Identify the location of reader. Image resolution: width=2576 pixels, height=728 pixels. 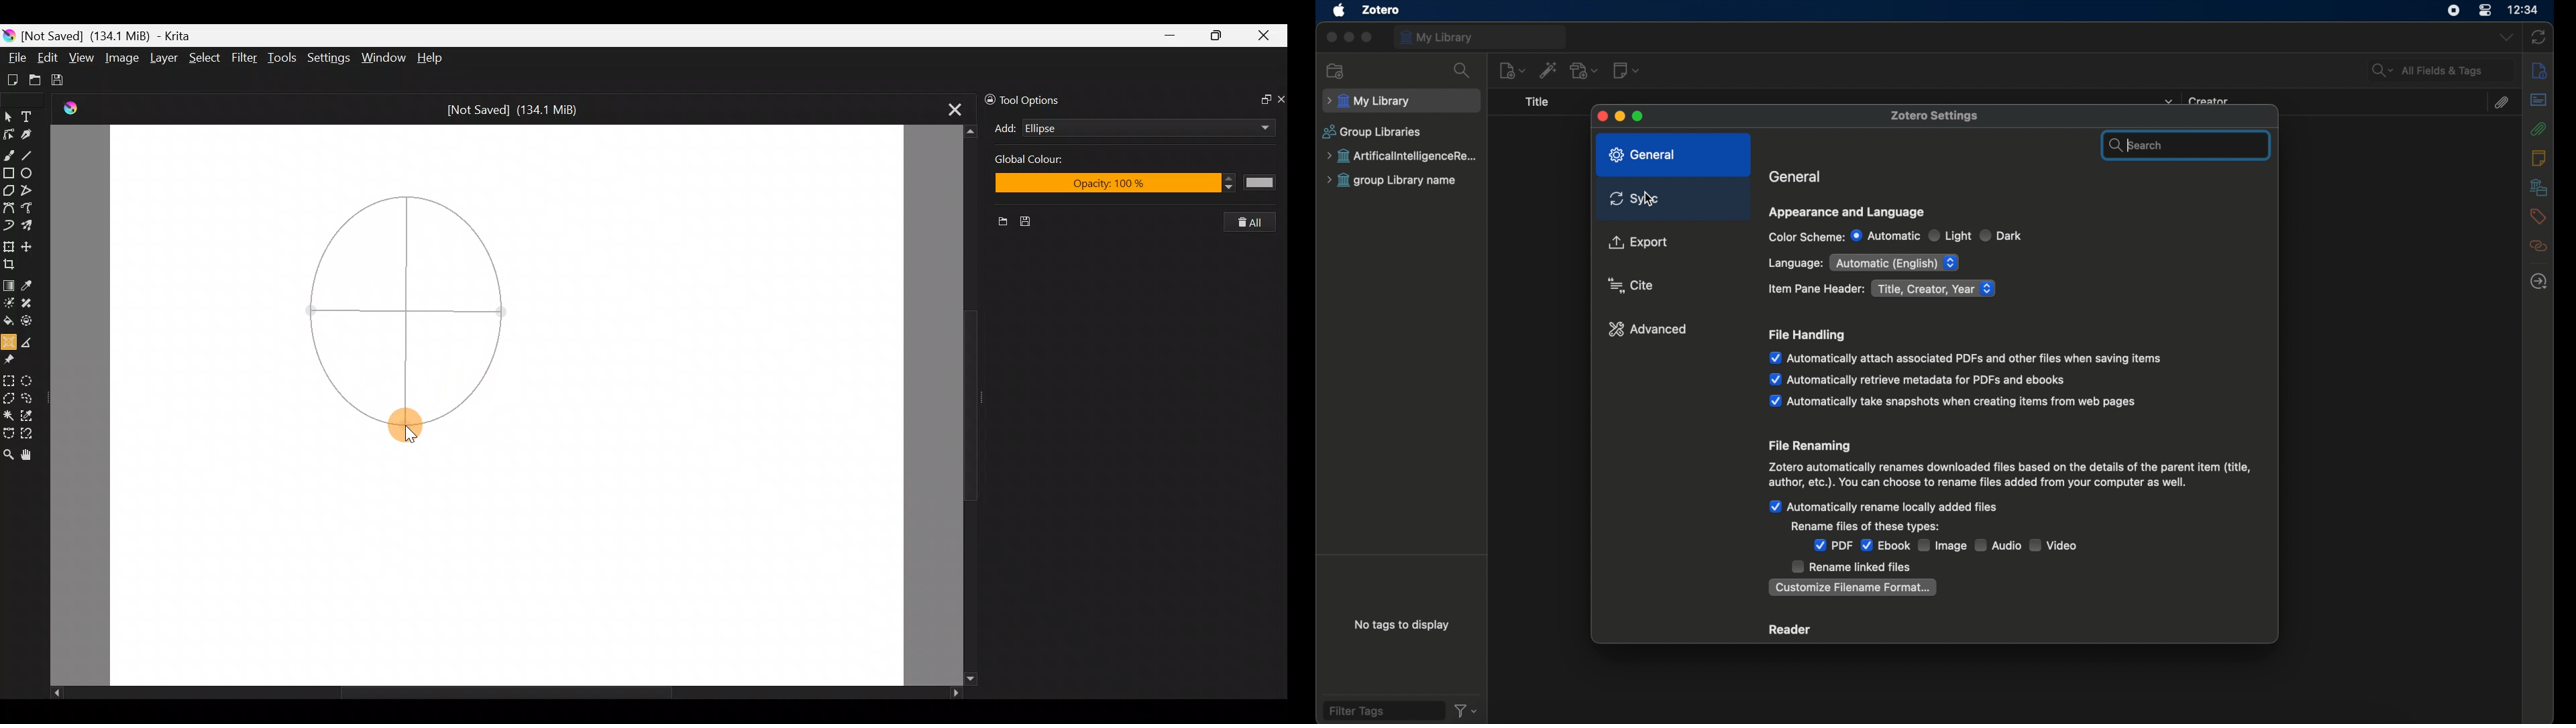
(1789, 629).